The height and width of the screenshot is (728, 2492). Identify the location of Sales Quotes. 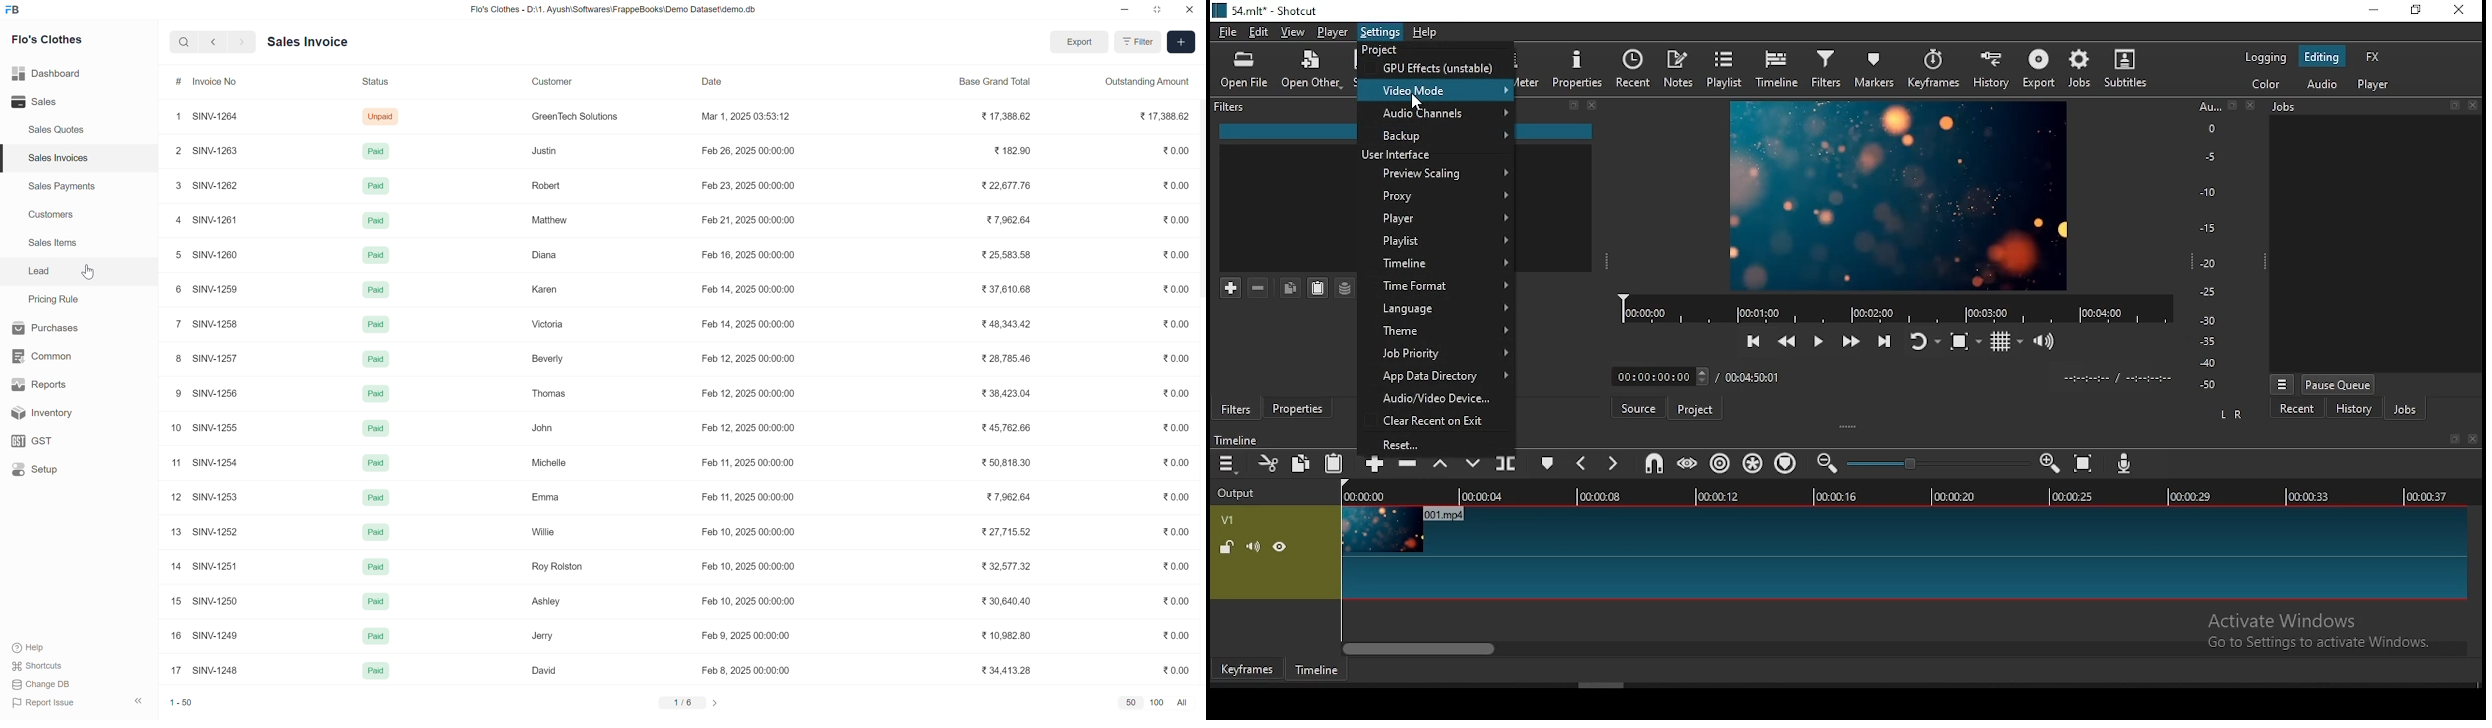
(58, 131).